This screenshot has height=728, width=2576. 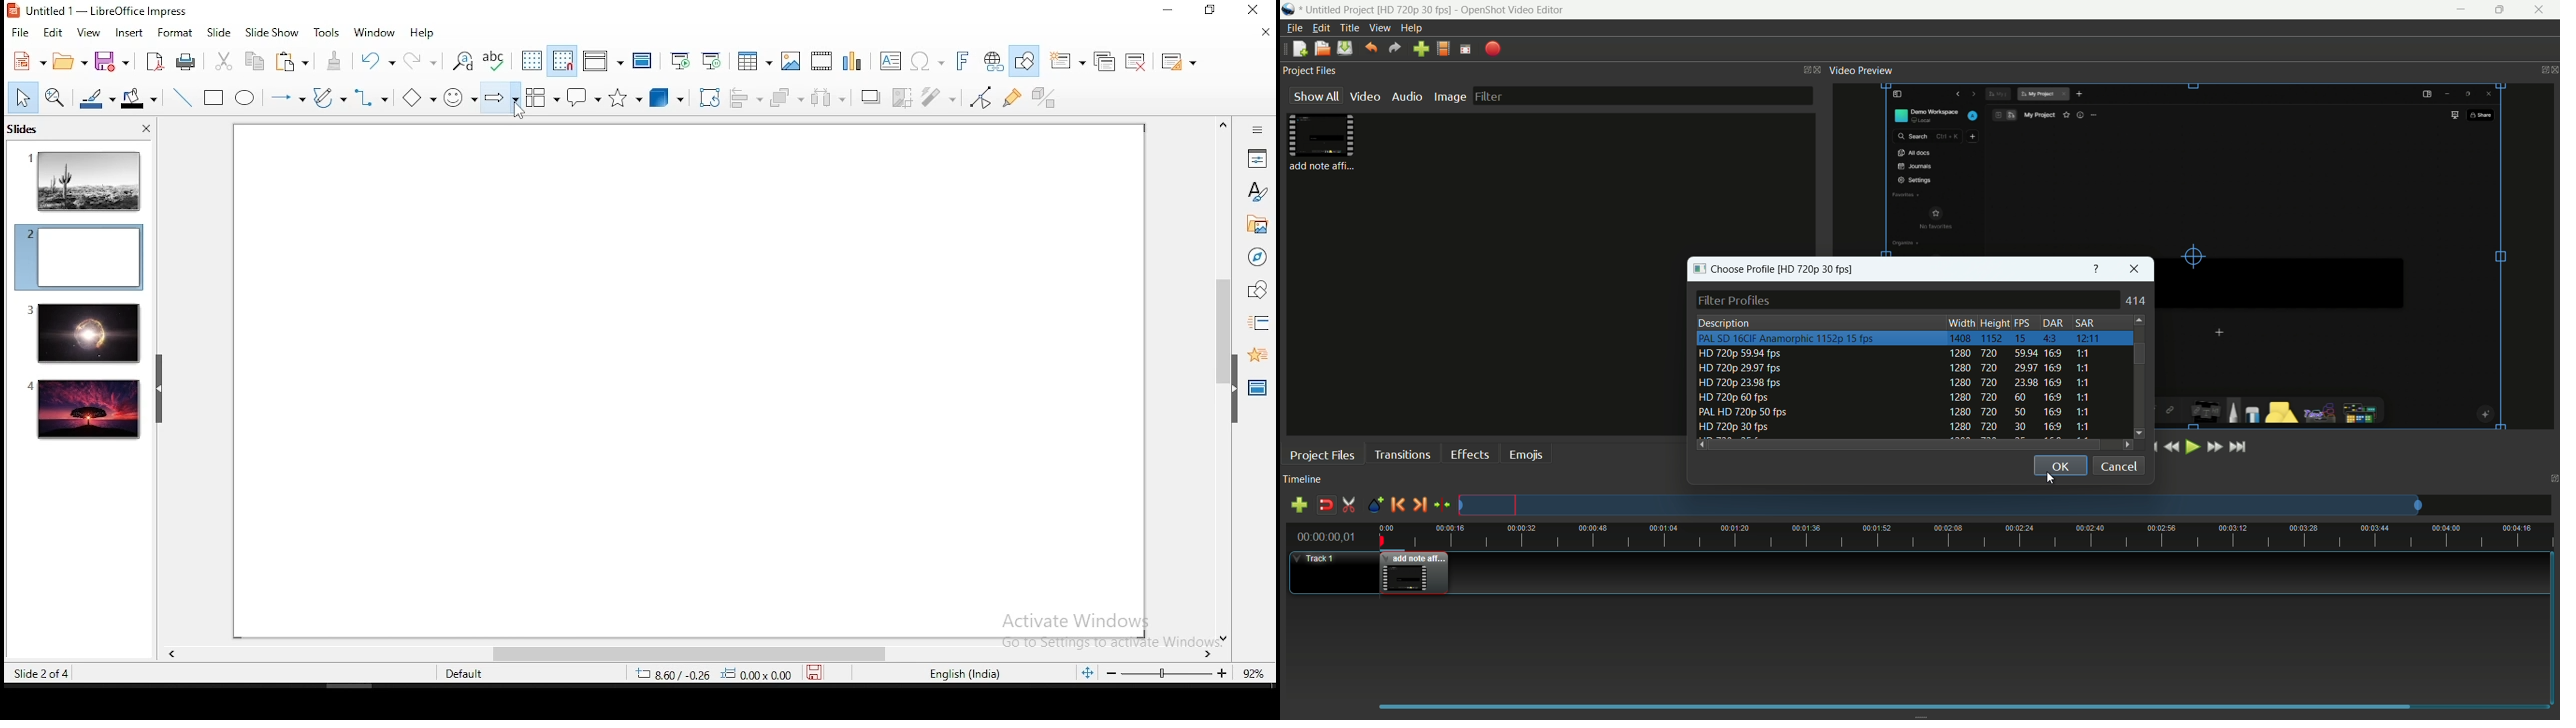 What do you see at coordinates (937, 97) in the screenshot?
I see `filter` at bounding box center [937, 97].